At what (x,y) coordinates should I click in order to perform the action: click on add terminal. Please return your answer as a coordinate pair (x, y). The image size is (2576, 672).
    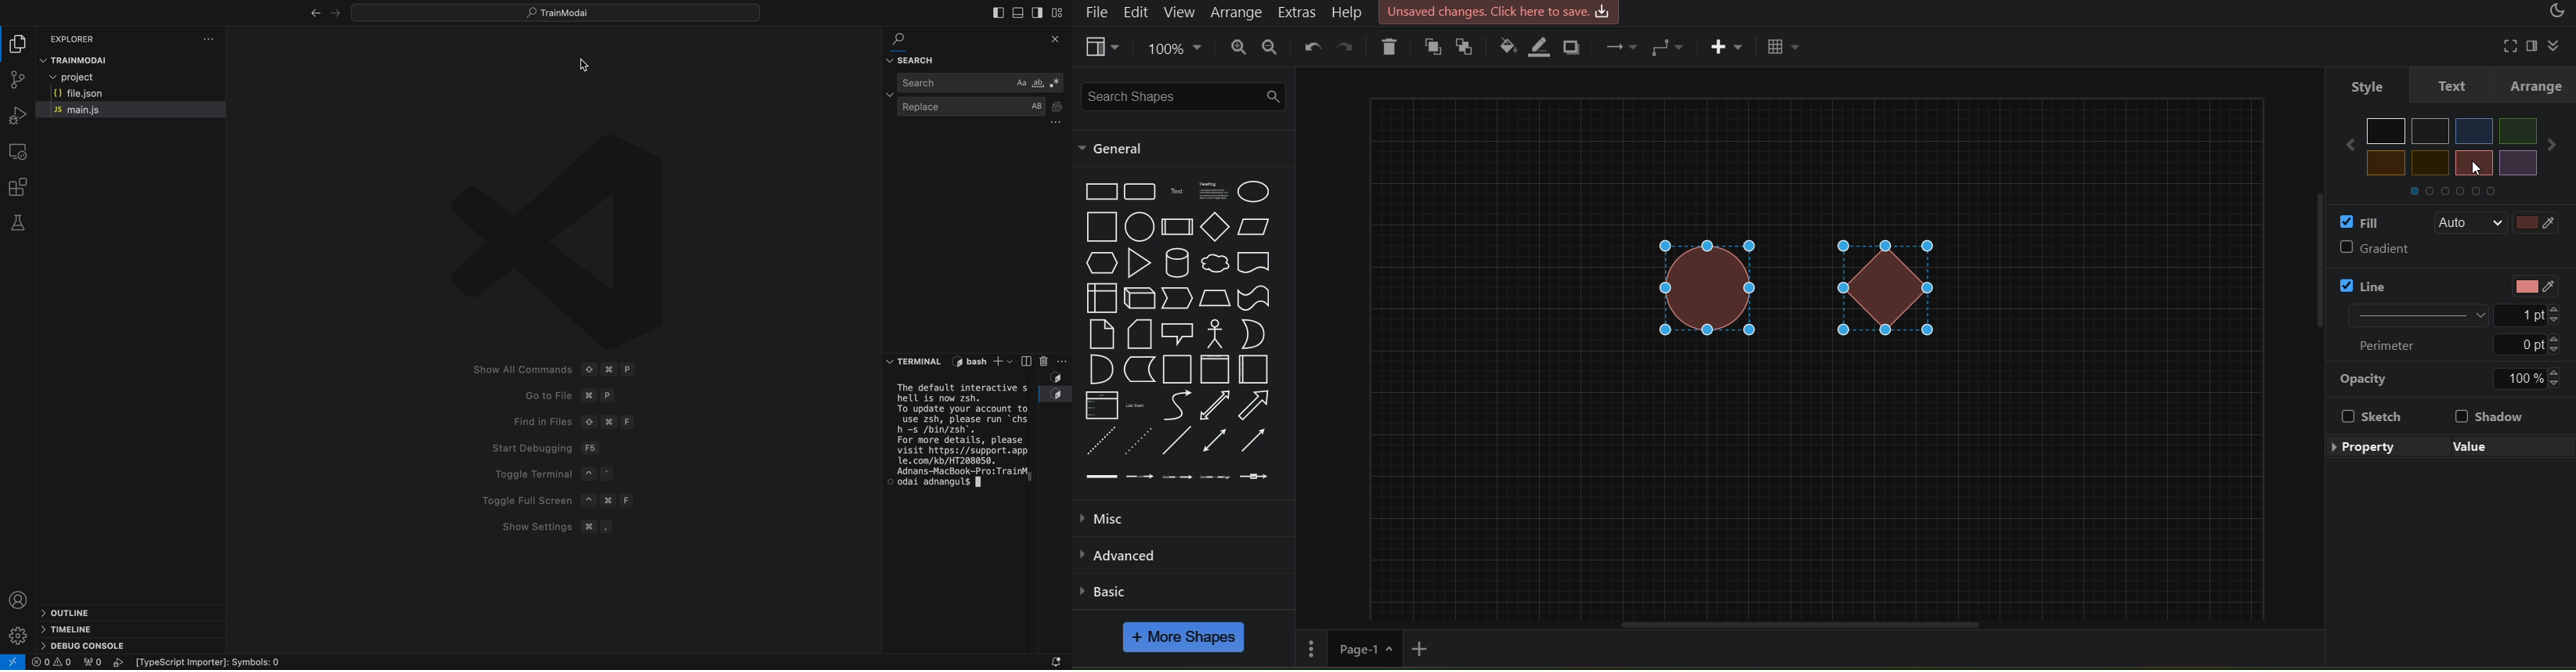
    Looking at the image, I should click on (1004, 361).